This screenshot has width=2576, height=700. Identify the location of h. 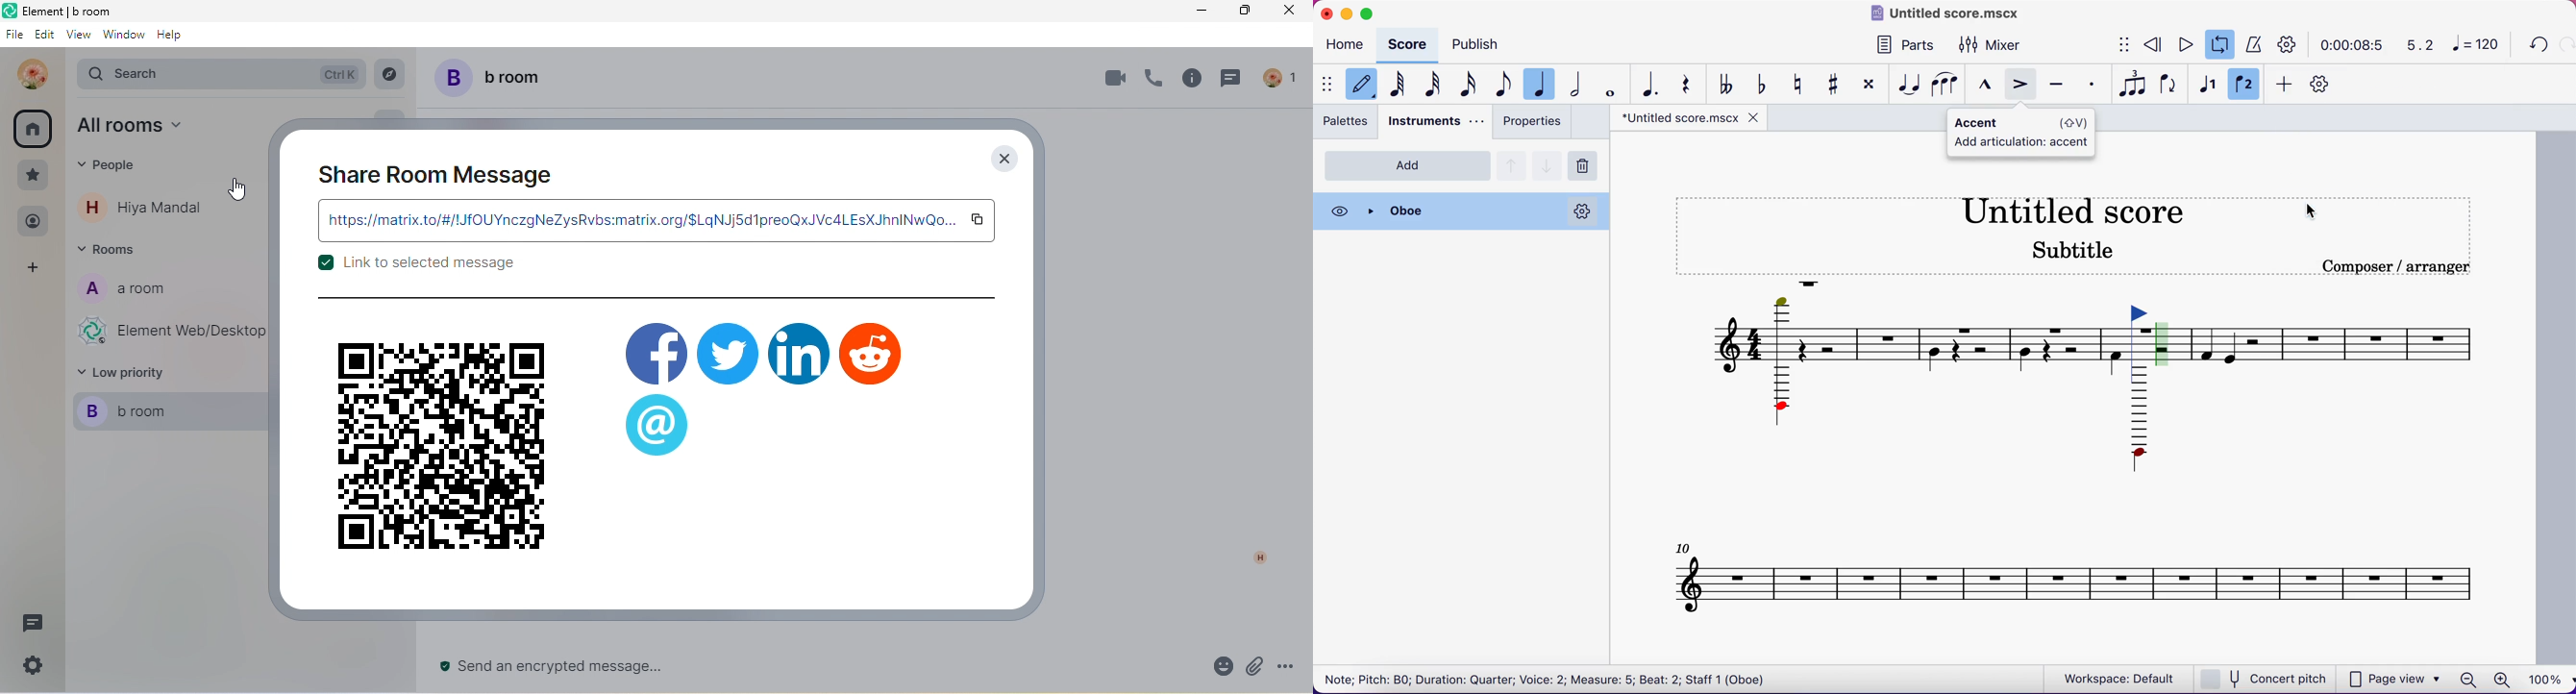
(1254, 557).